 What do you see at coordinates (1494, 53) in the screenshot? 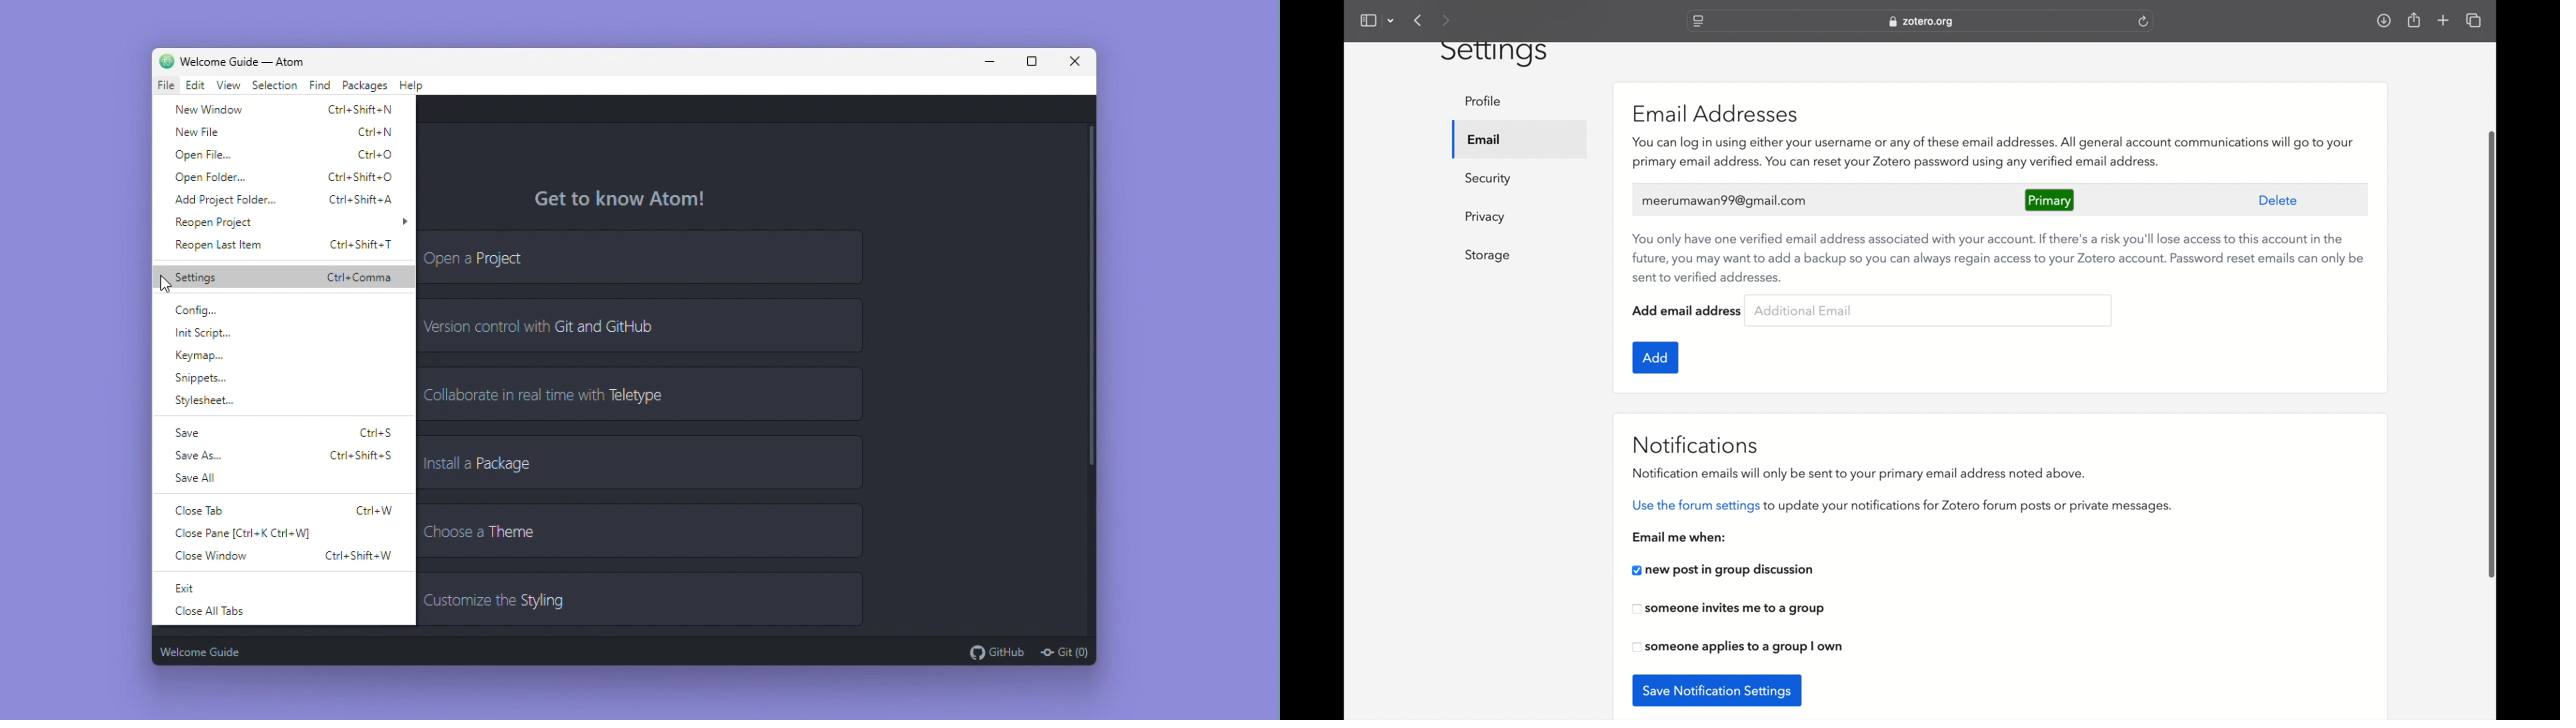
I see `settings` at bounding box center [1494, 53].